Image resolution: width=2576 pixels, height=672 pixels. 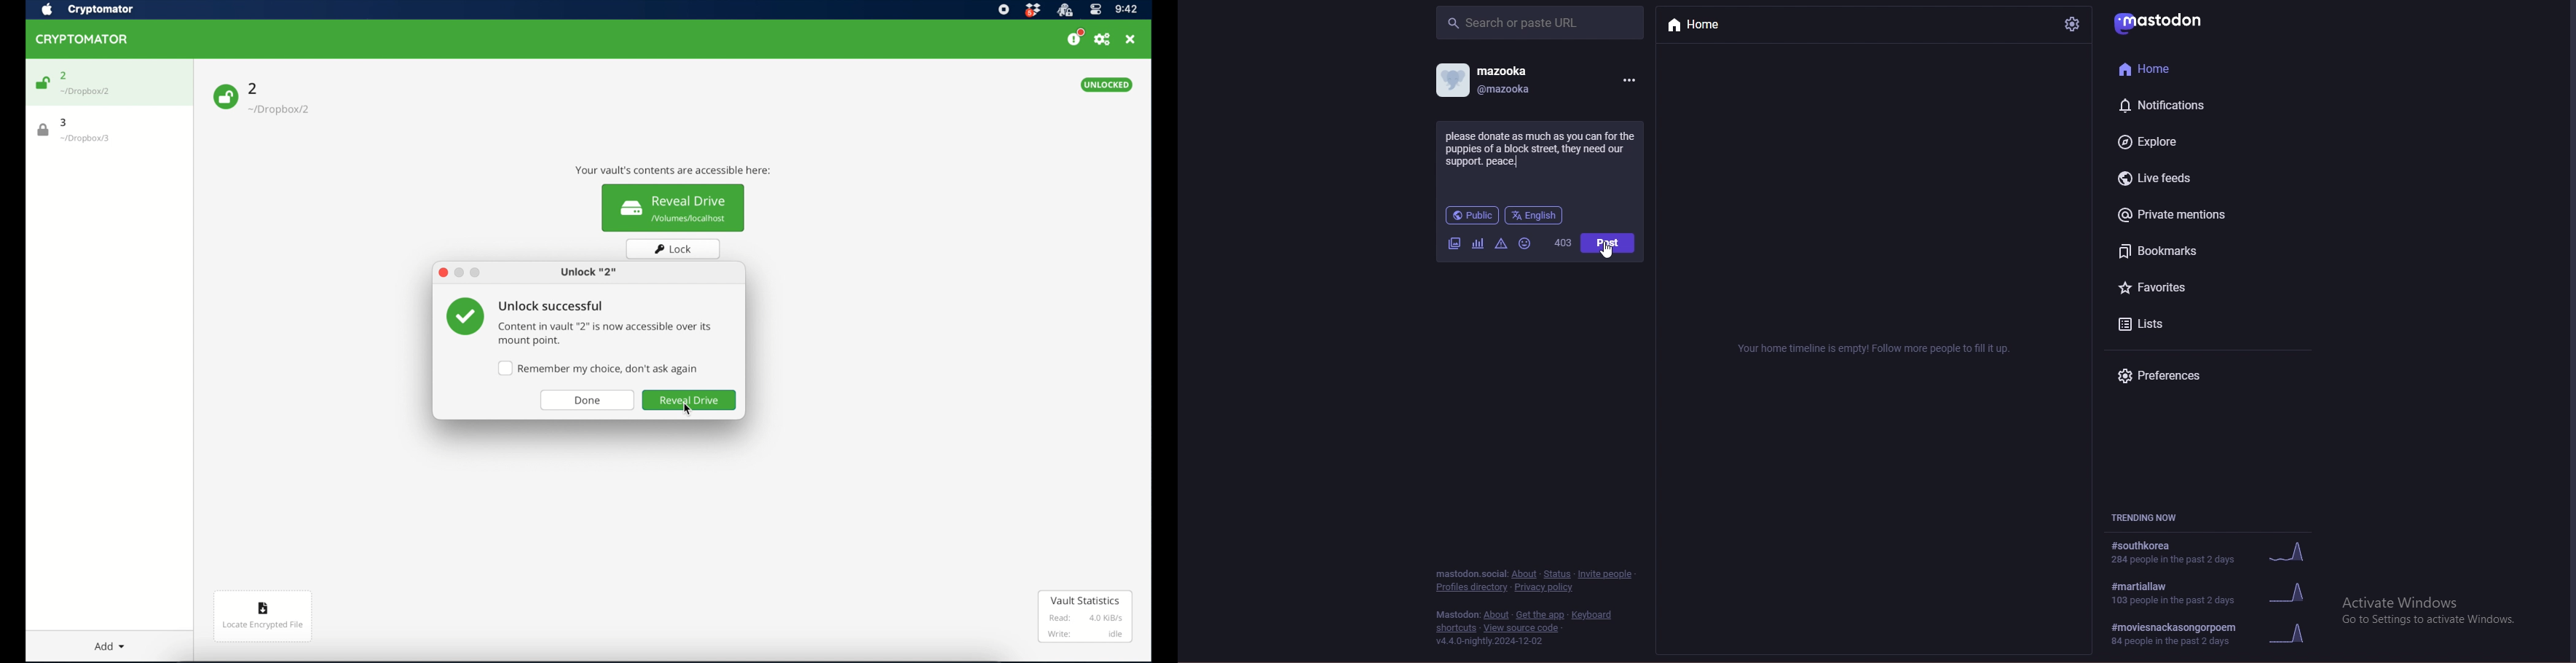 What do you see at coordinates (1540, 150) in the screenshot?
I see `charity call` at bounding box center [1540, 150].